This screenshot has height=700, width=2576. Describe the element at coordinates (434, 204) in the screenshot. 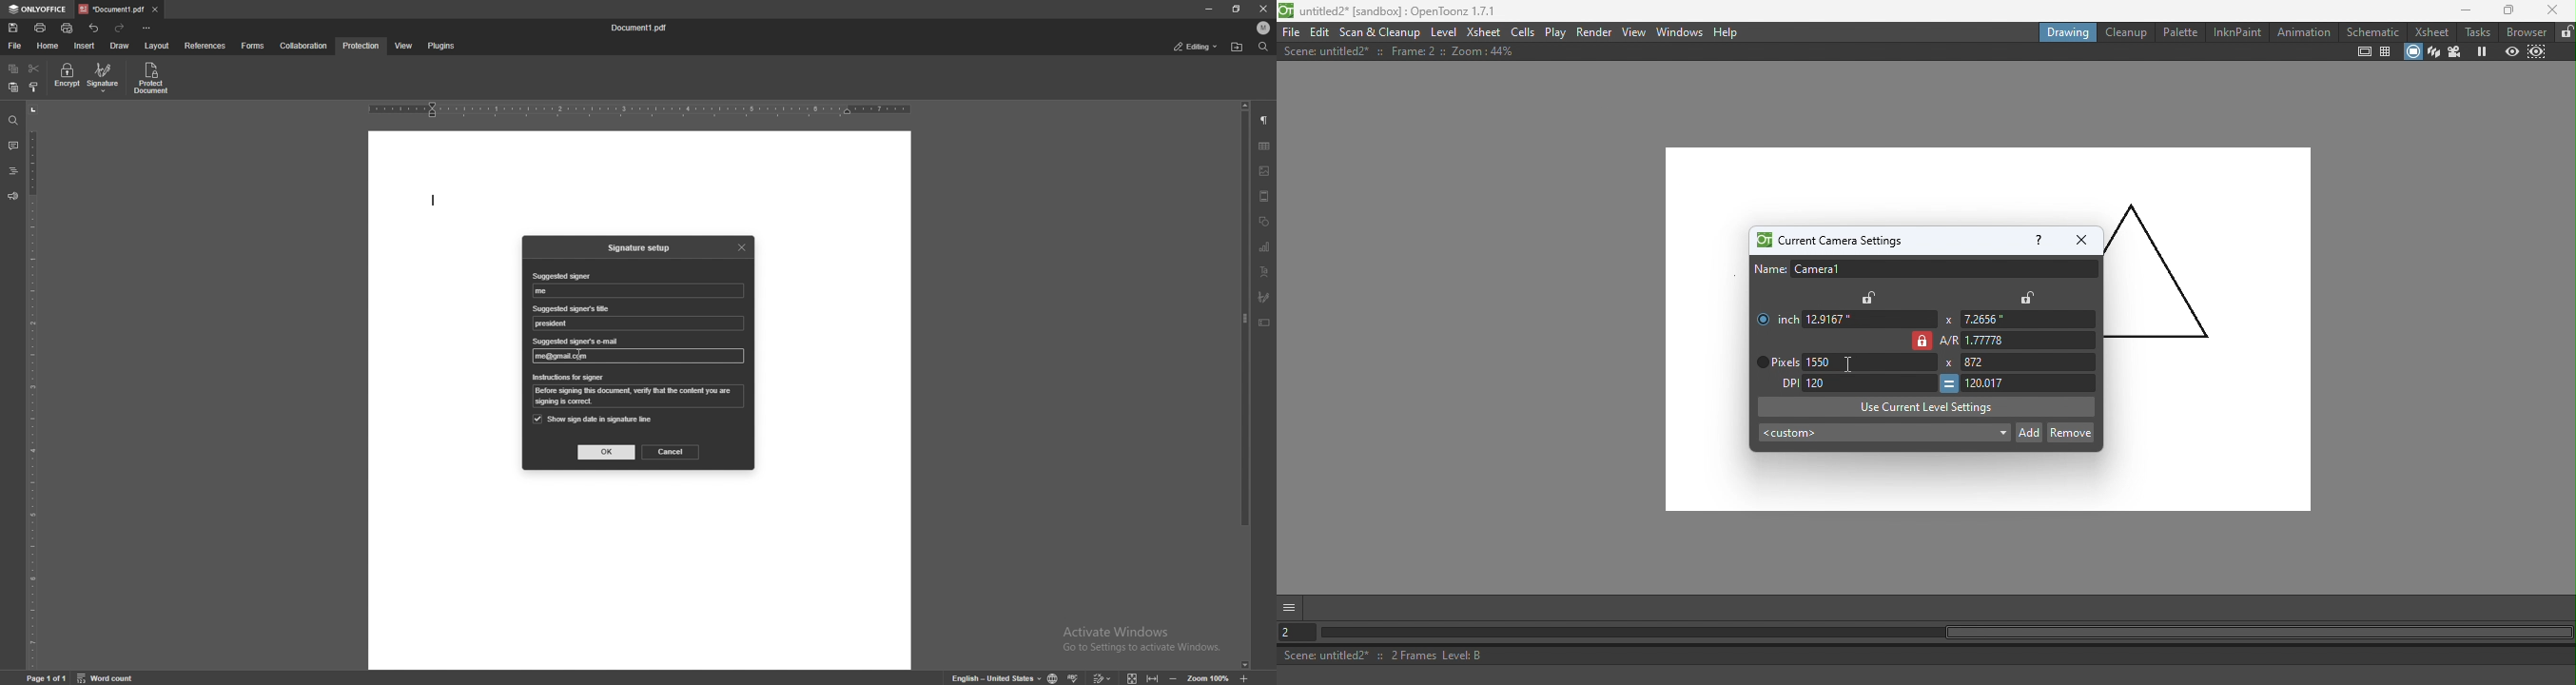

I see `typing start` at that location.